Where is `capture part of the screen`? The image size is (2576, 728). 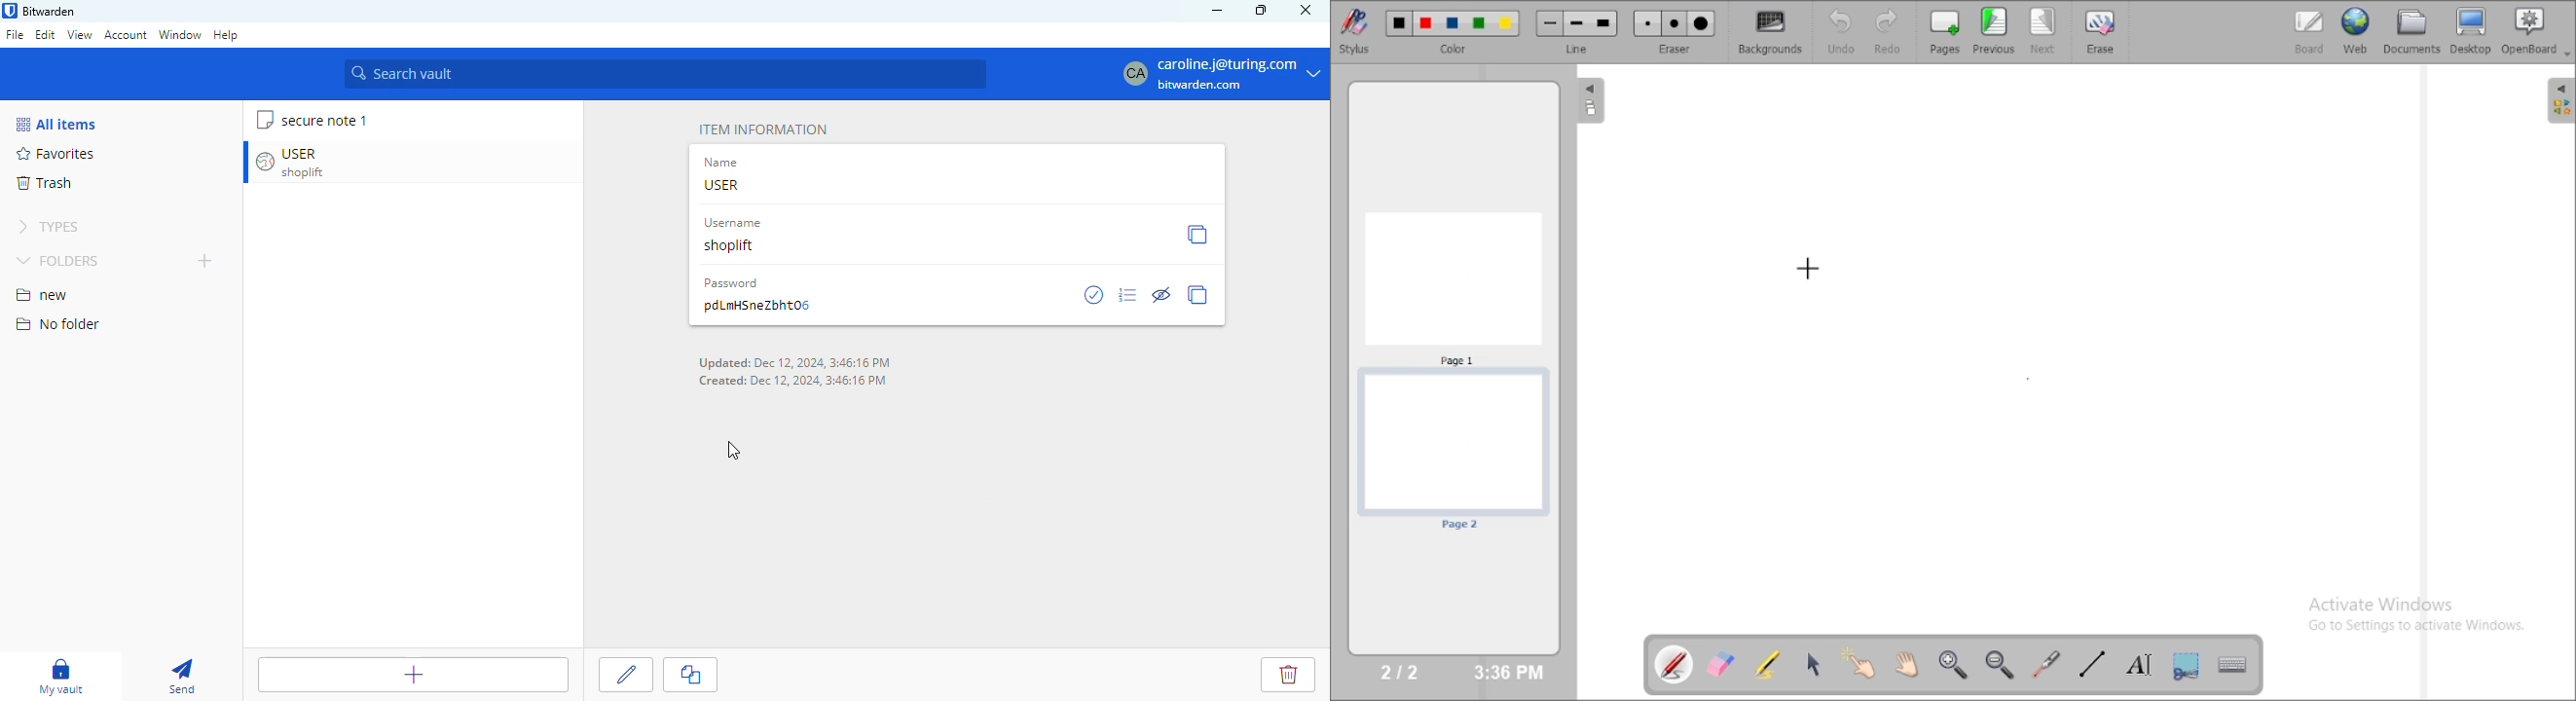 capture part of the screen is located at coordinates (2186, 665).